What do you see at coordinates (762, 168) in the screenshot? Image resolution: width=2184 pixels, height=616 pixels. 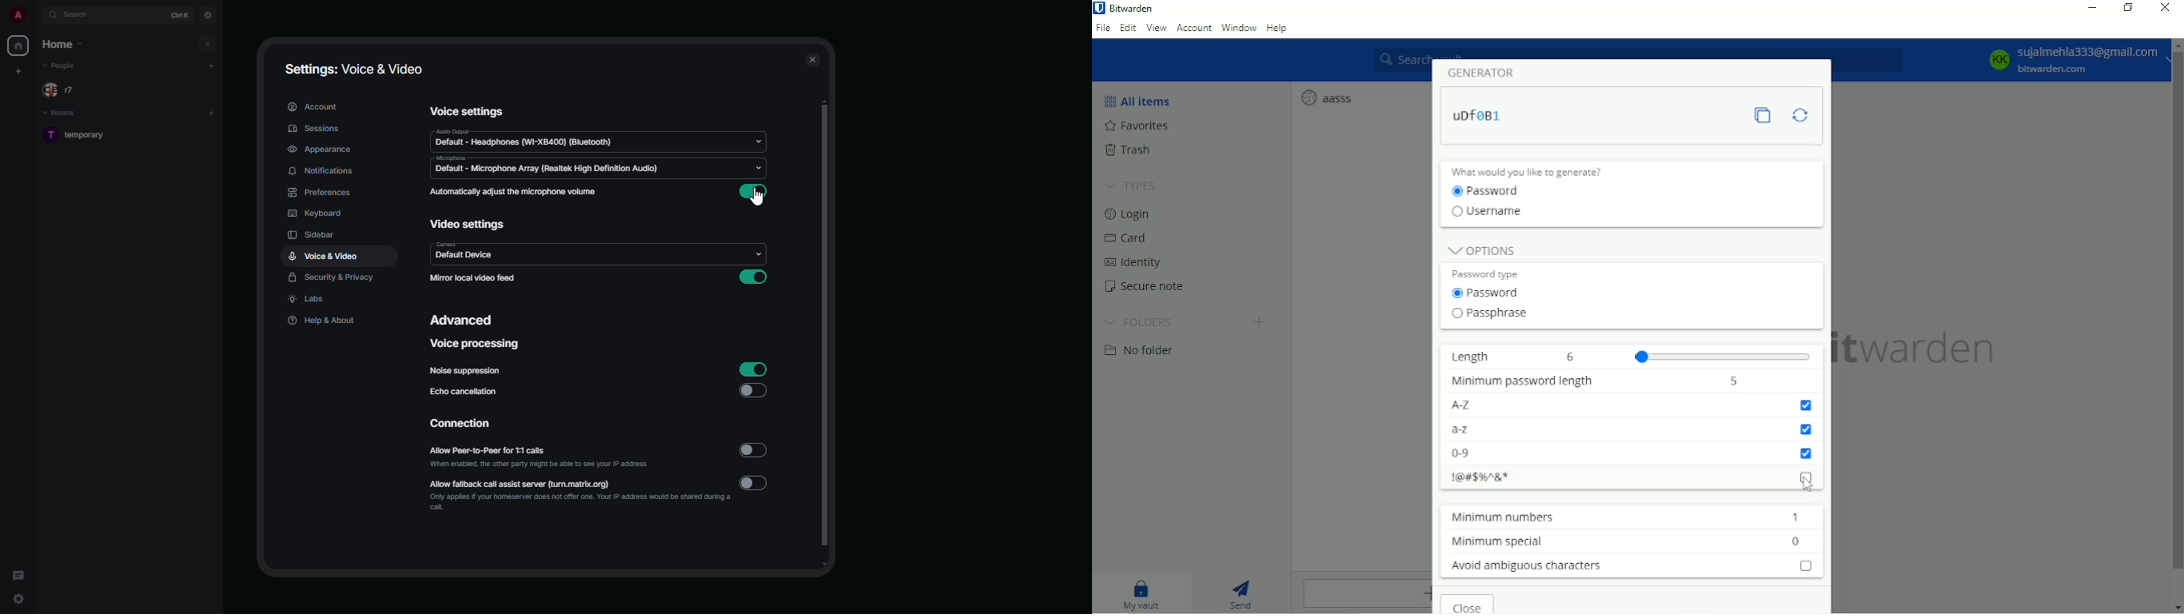 I see `drop down` at bounding box center [762, 168].